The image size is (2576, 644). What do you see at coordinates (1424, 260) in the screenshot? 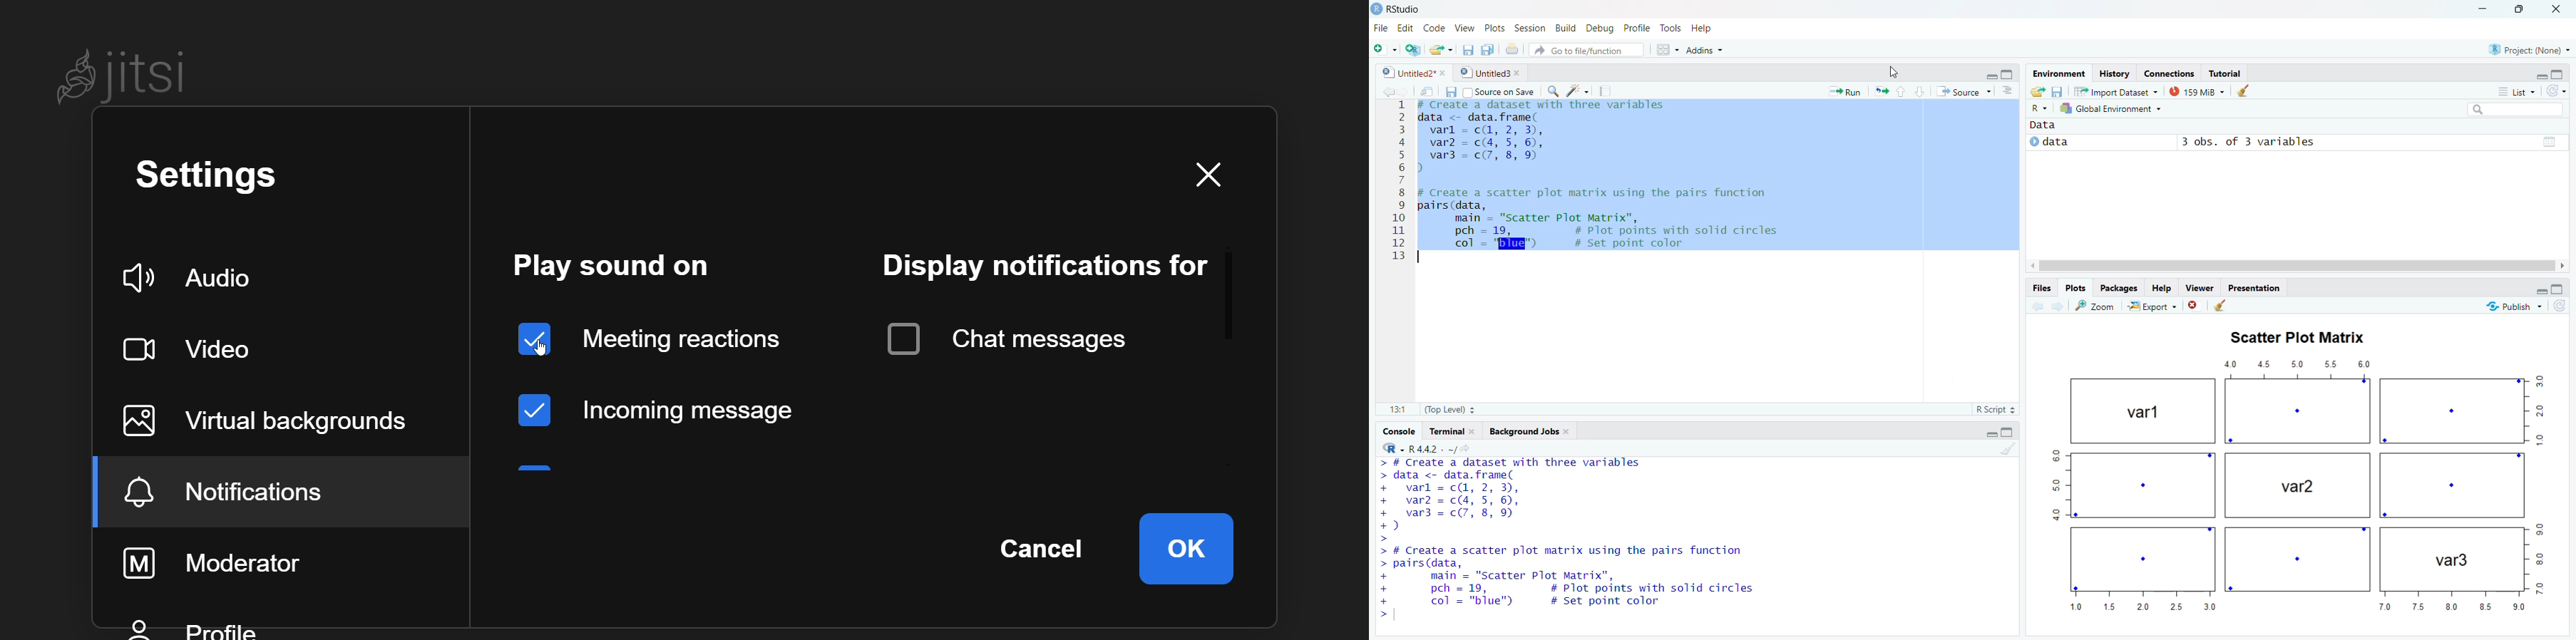
I see `text cursor` at bounding box center [1424, 260].